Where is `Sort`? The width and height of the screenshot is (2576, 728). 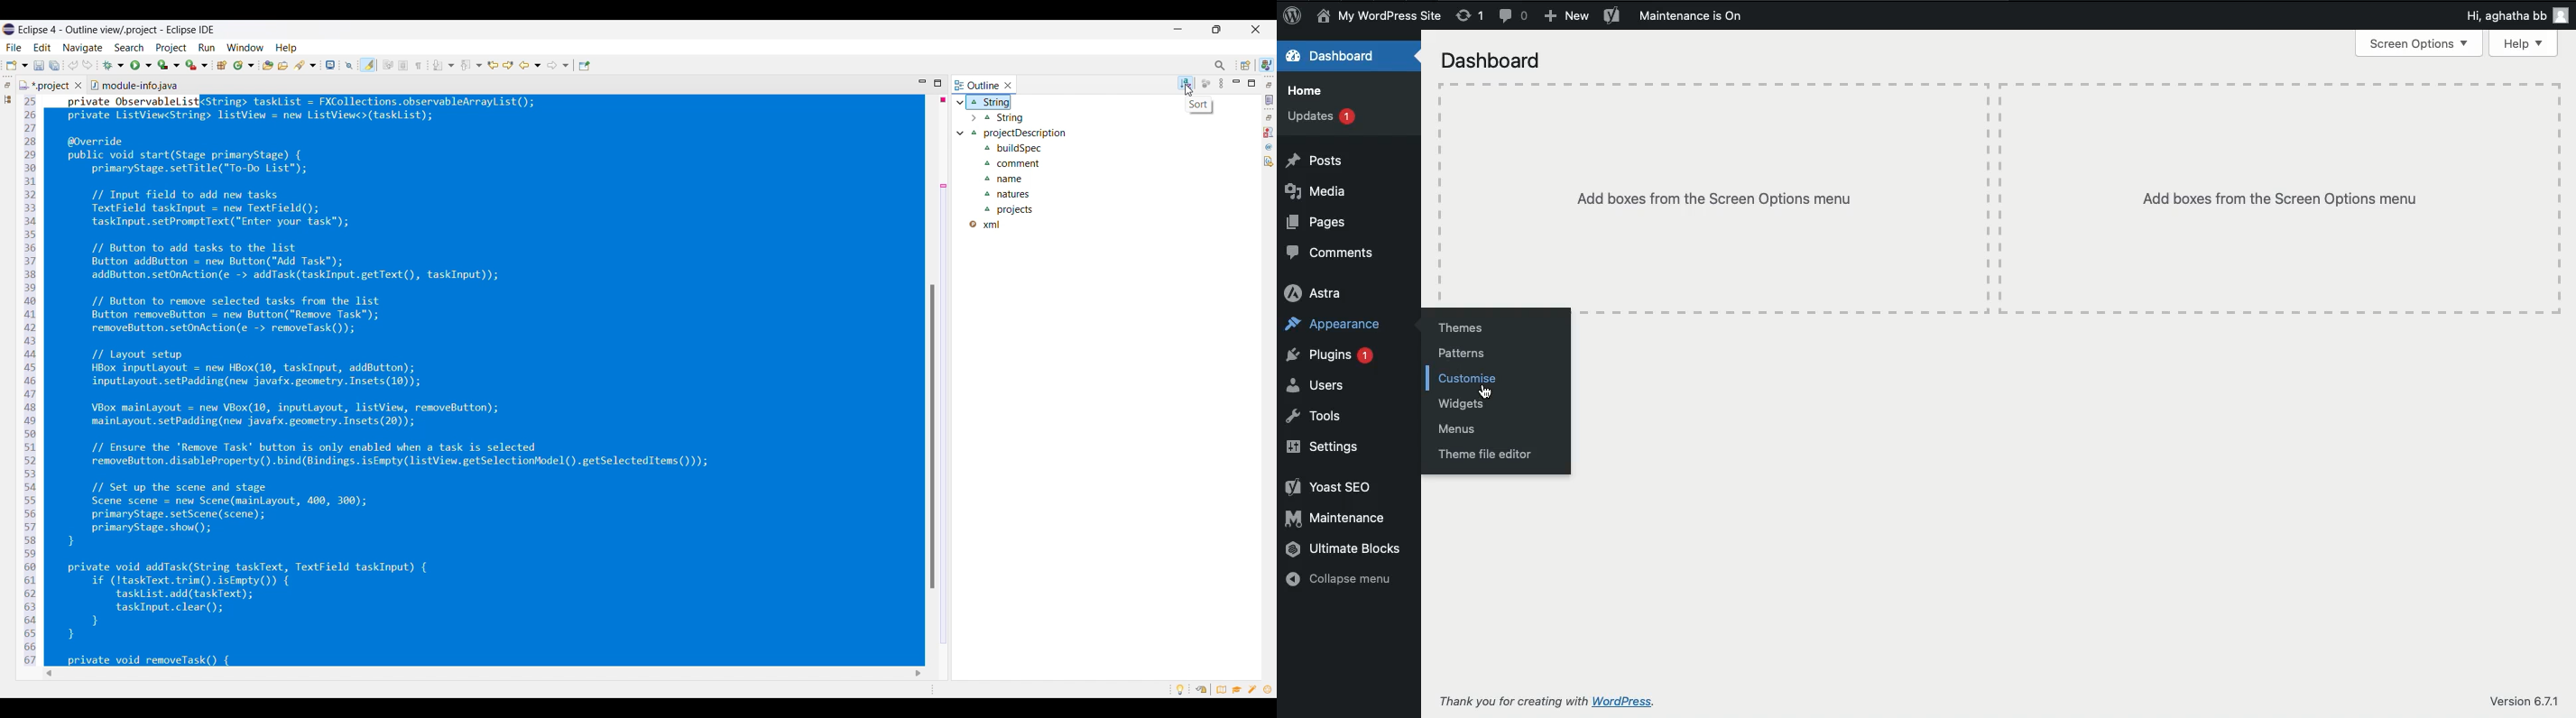
Sort is located at coordinates (1186, 83).